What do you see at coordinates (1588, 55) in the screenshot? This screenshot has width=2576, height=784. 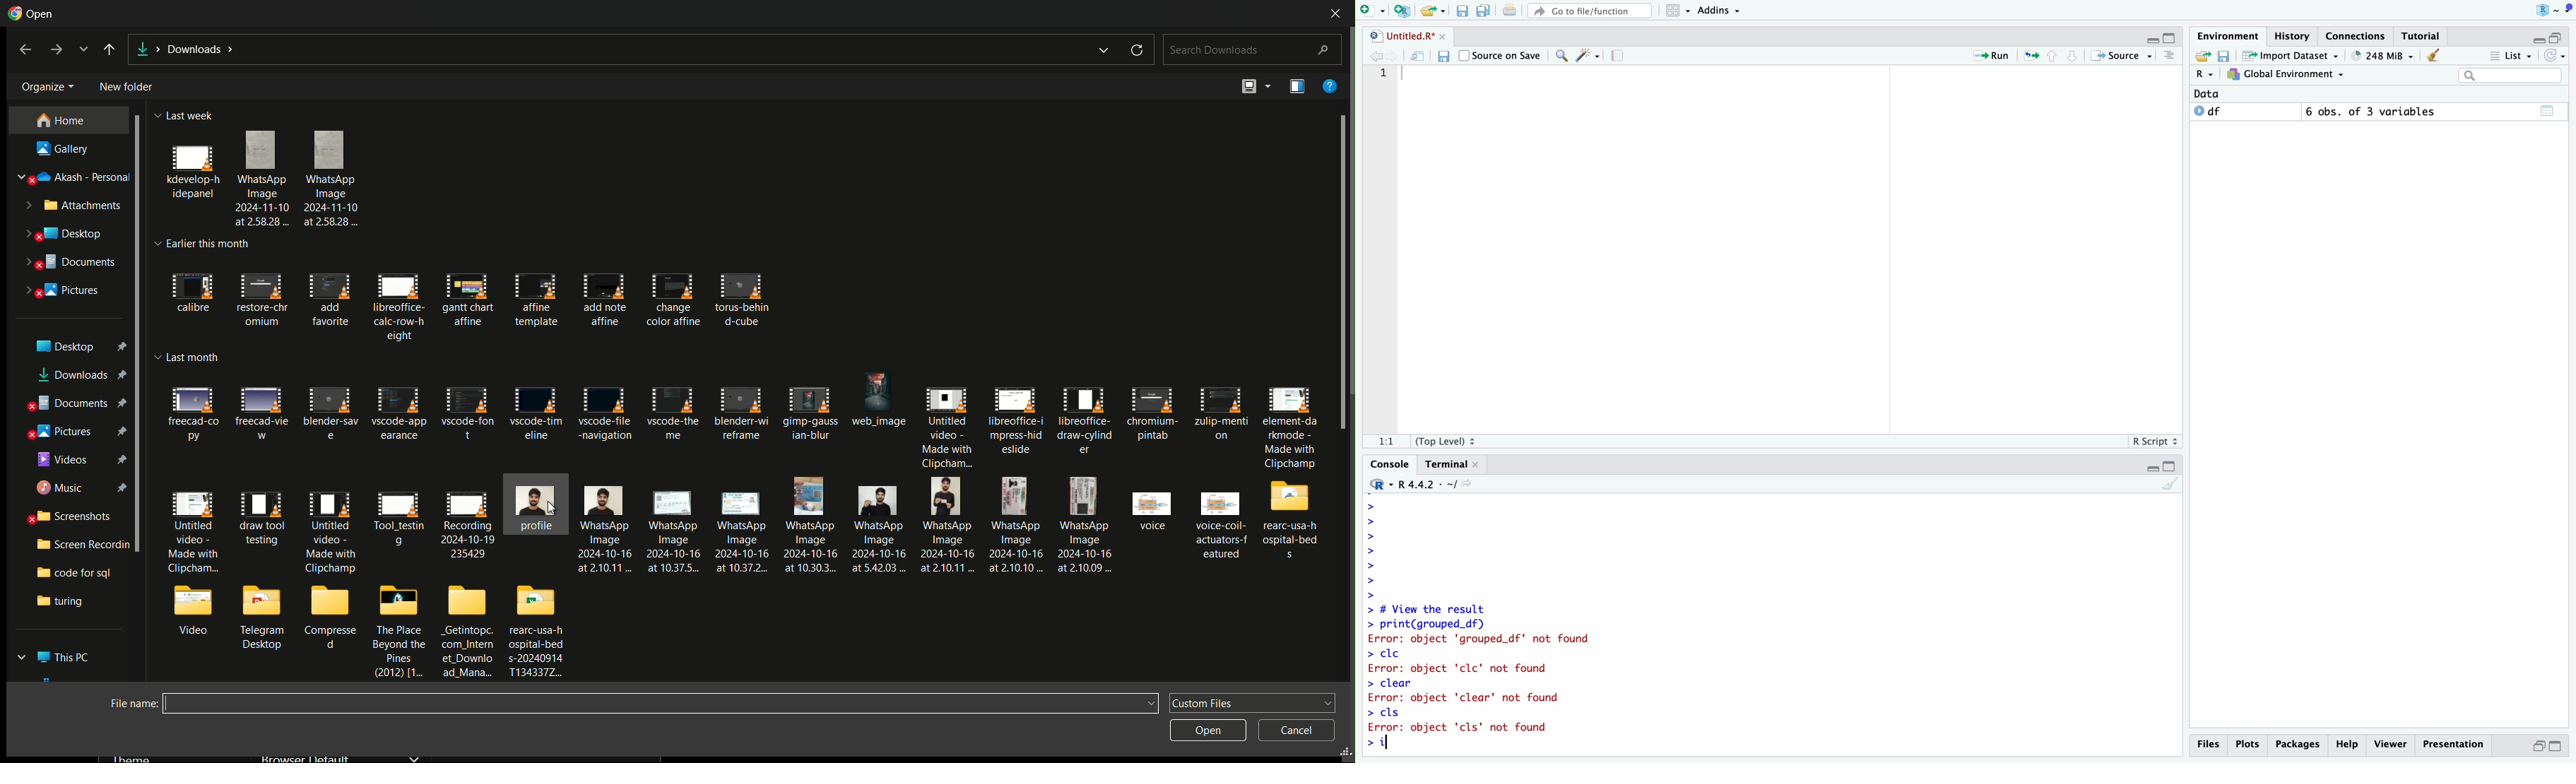 I see `Code Tools` at bounding box center [1588, 55].